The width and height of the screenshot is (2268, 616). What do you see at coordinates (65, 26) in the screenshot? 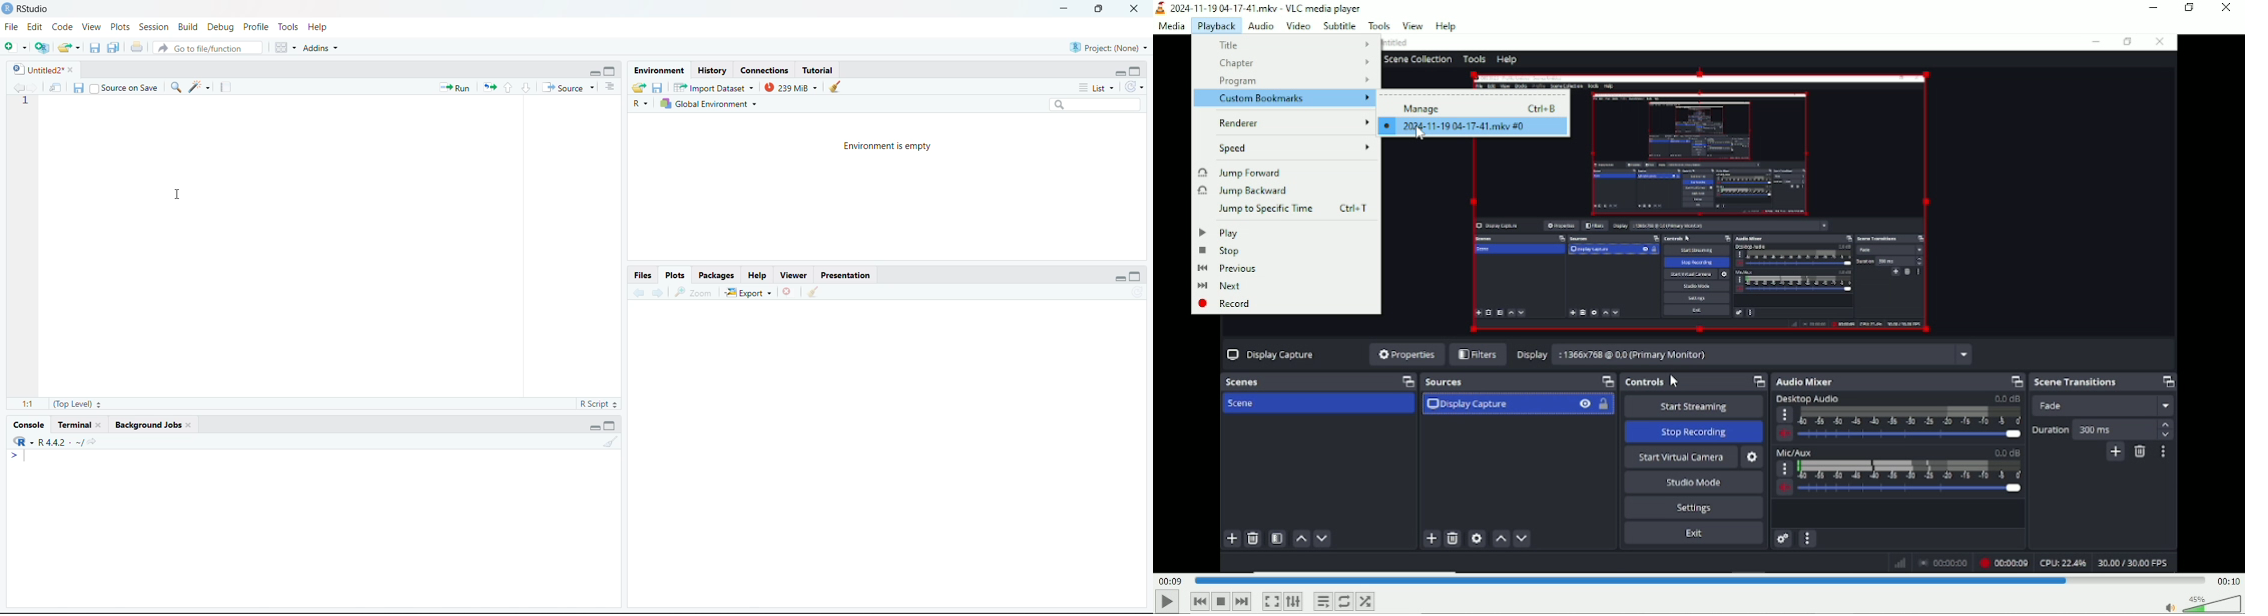
I see `Code` at bounding box center [65, 26].